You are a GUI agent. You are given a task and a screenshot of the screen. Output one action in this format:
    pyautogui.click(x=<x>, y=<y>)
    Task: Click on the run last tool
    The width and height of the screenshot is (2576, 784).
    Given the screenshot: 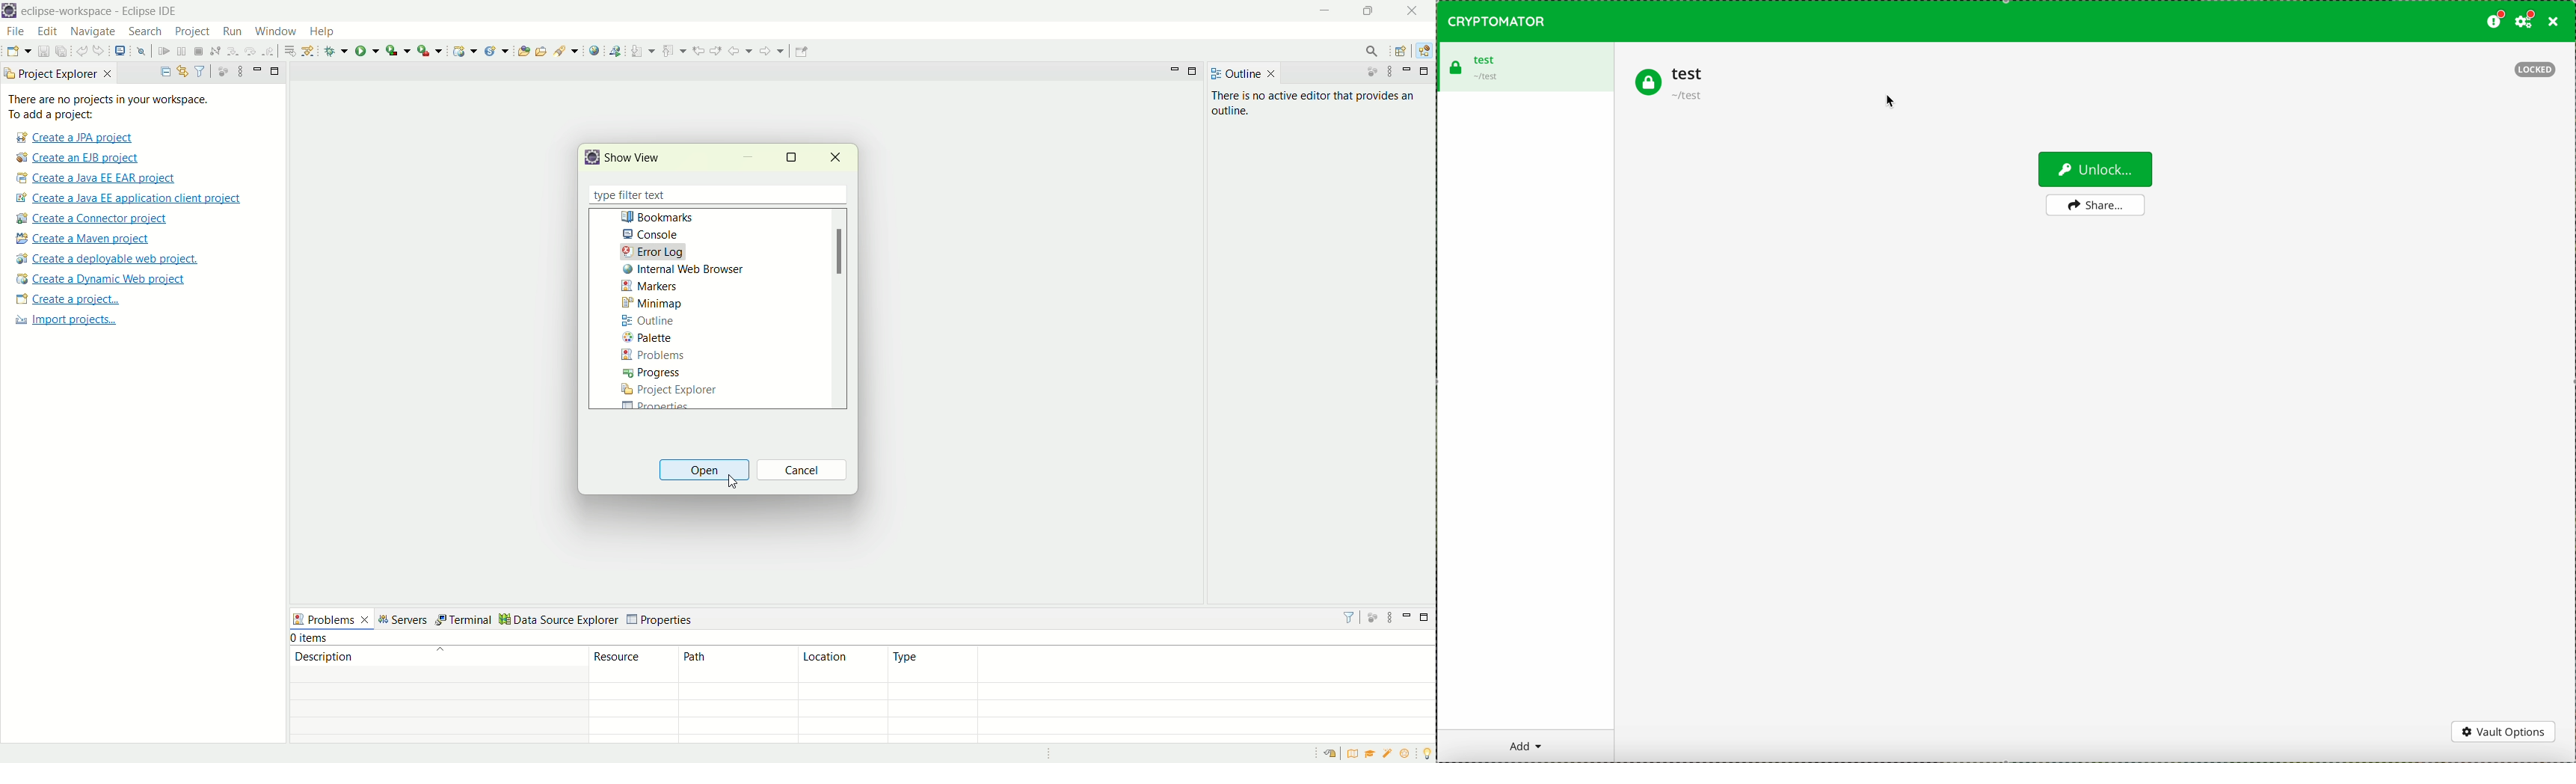 What is the action you would take?
    pyautogui.click(x=428, y=50)
    